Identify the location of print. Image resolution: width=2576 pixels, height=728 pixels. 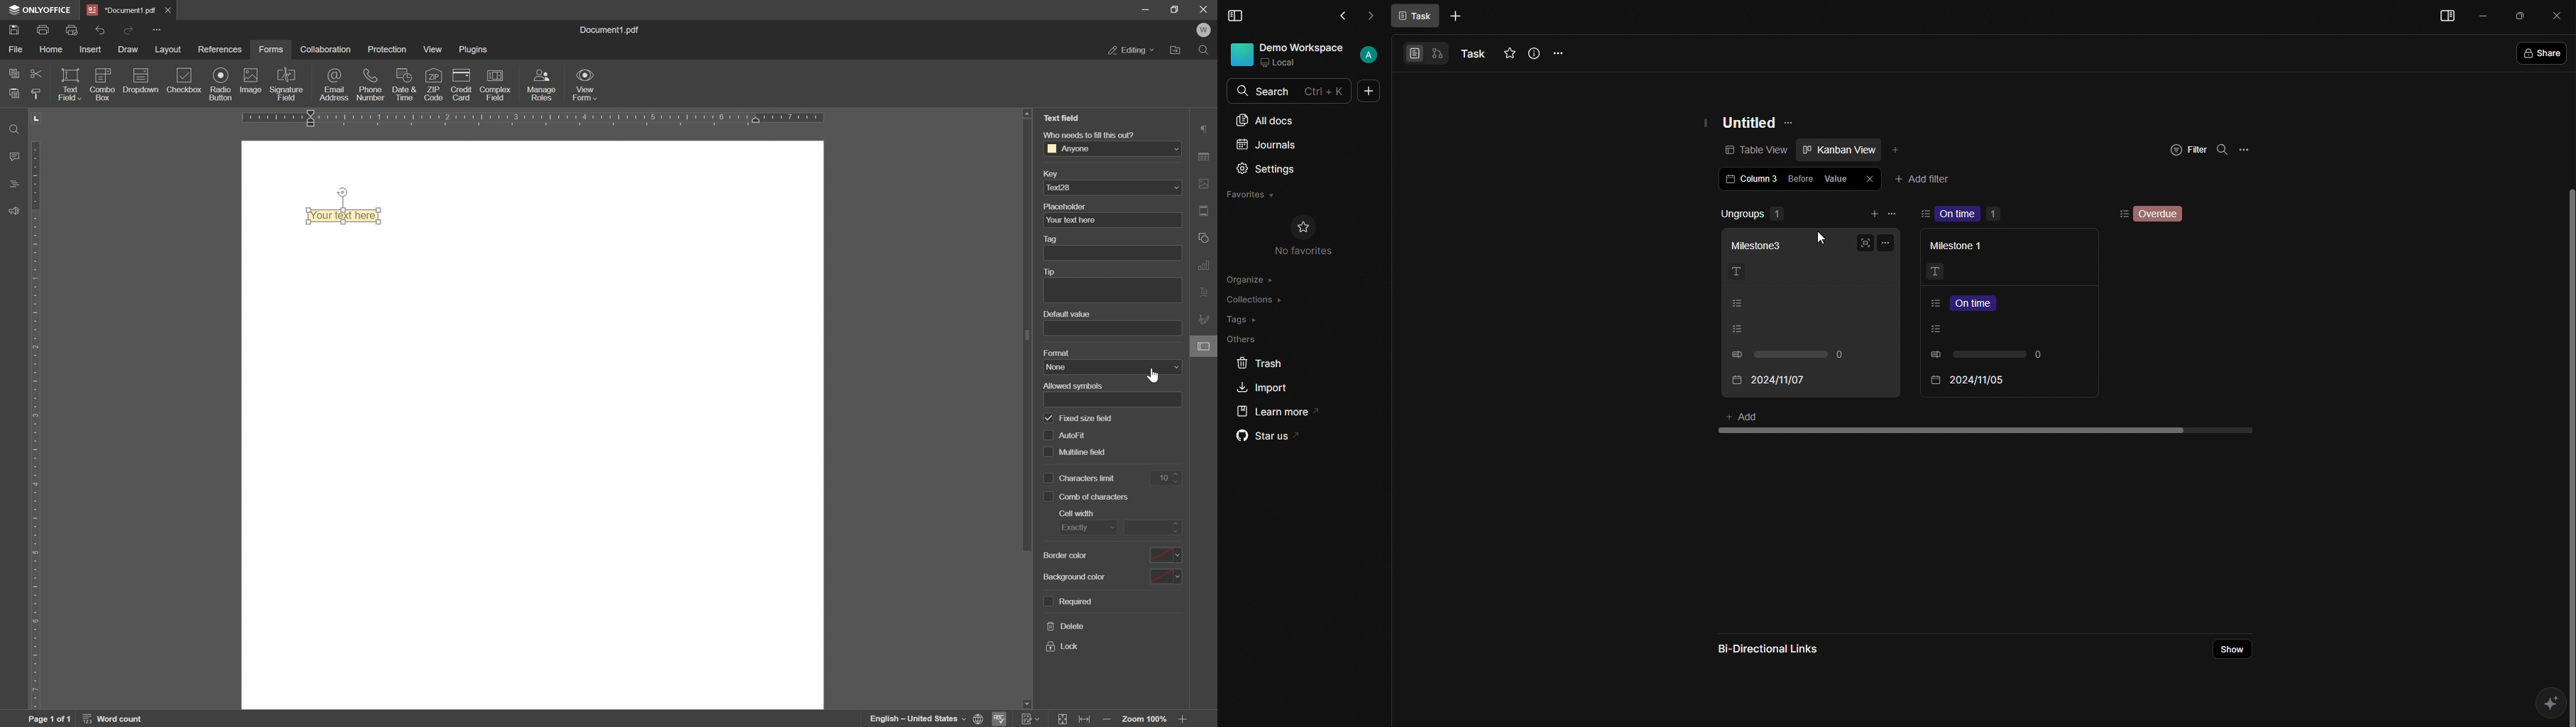
(45, 31).